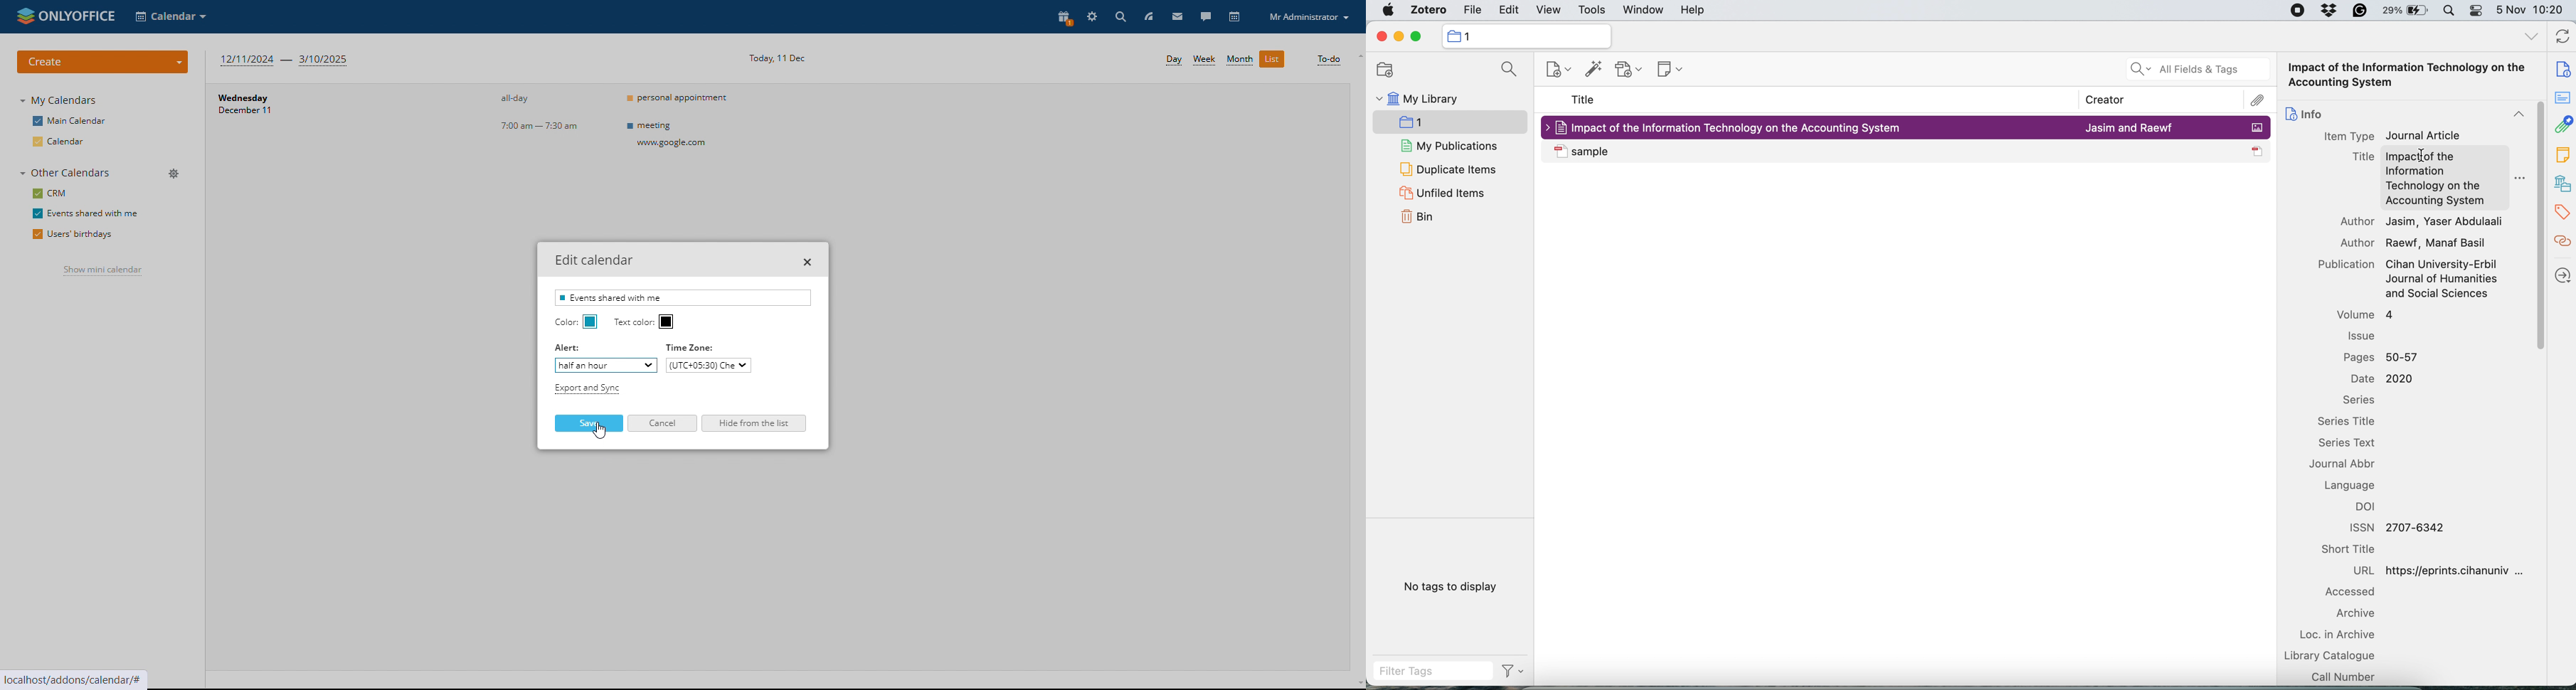  What do you see at coordinates (2451, 11) in the screenshot?
I see `spotlight search` at bounding box center [2451, 11].